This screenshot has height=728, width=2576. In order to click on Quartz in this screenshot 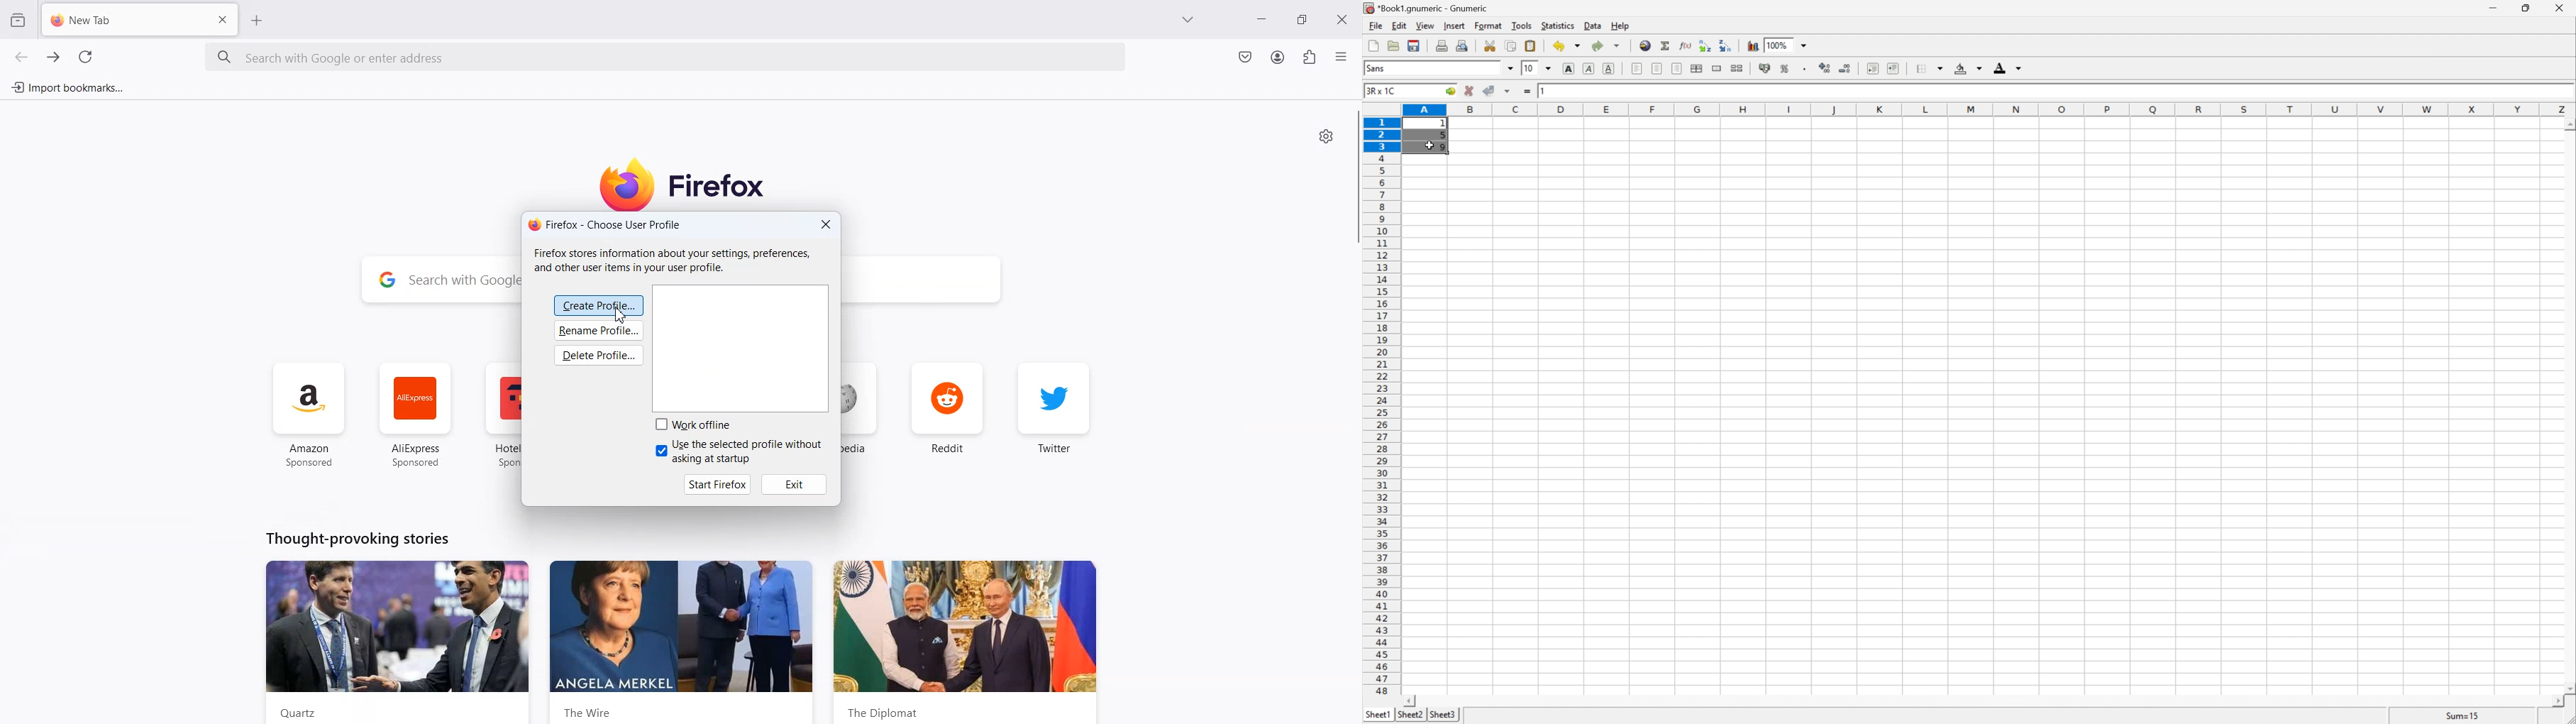, I will do `click(400, 641)`.